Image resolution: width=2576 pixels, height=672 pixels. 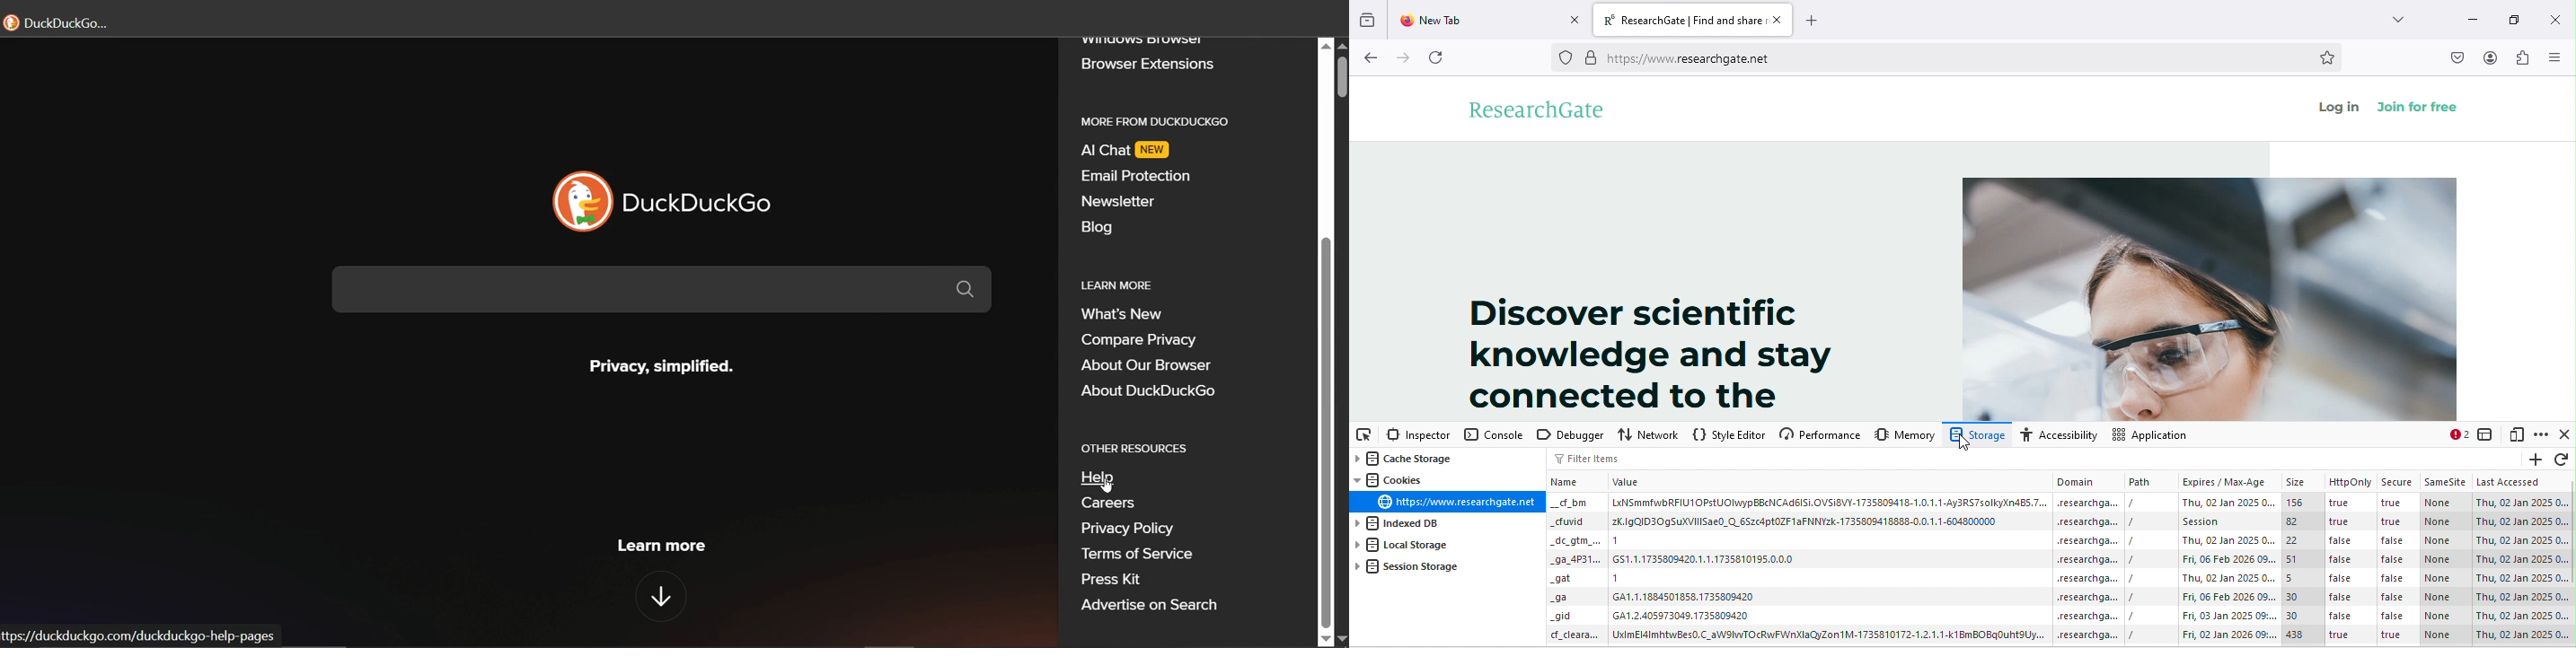 What do you see at coordinates (2229, 504) in the screenshot?
I see `date` at bounding box center [2229, 504].